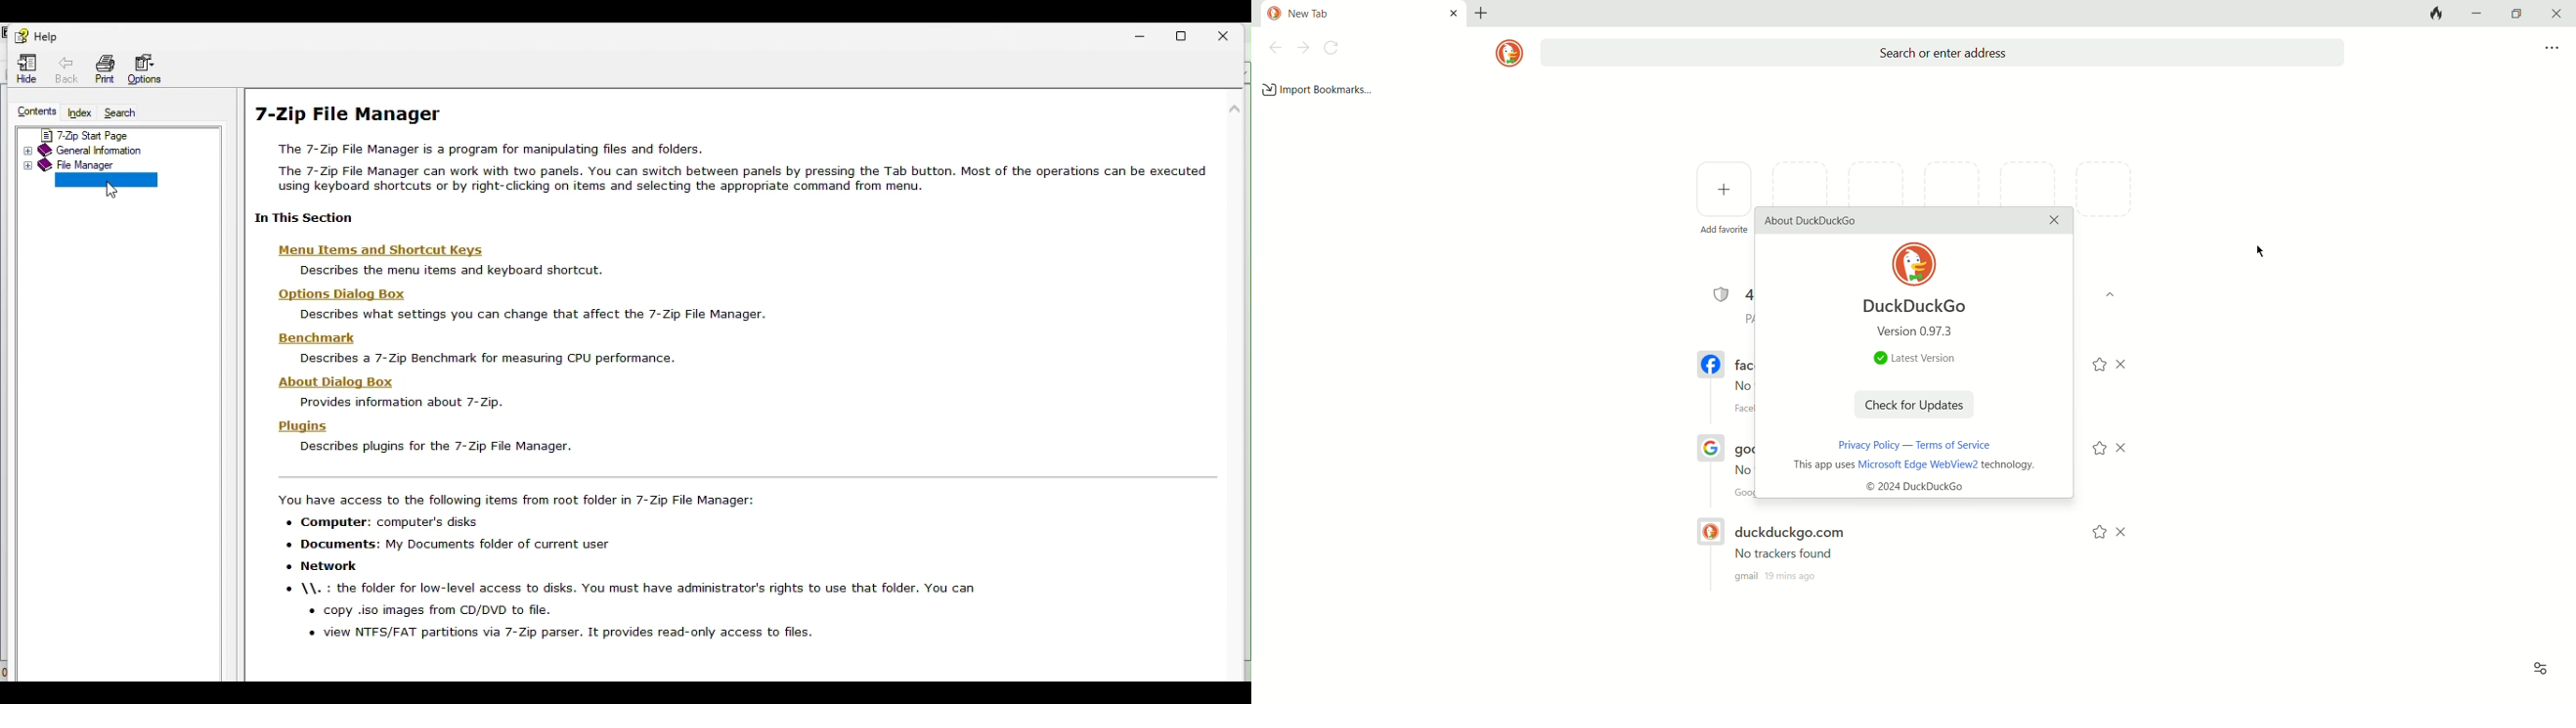 The width and height of the screenshot is (2576, 728). Describe the element at coordinates (1920, 479) in the screenshot. I see `This app uses Microsoft Edge ` at that location.